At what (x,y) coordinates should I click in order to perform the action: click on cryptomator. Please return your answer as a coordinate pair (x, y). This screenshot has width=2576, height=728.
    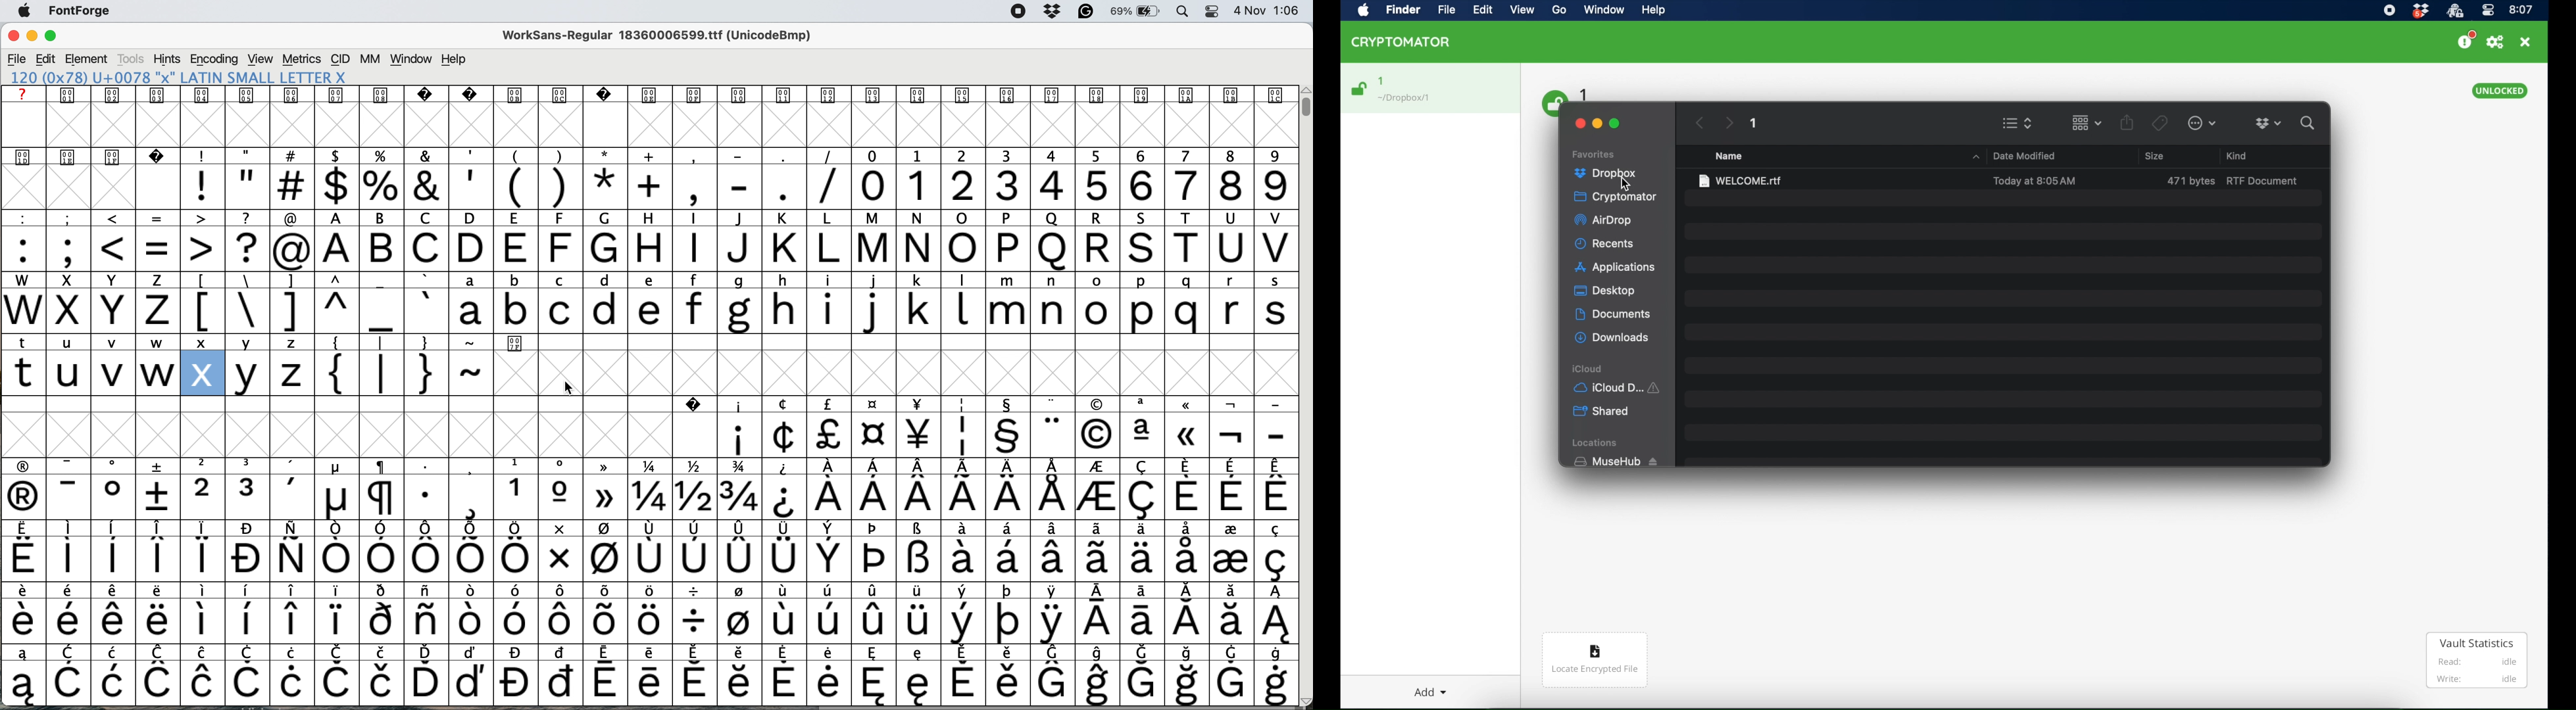
    Looking at the image, I should click on (1616, 197).